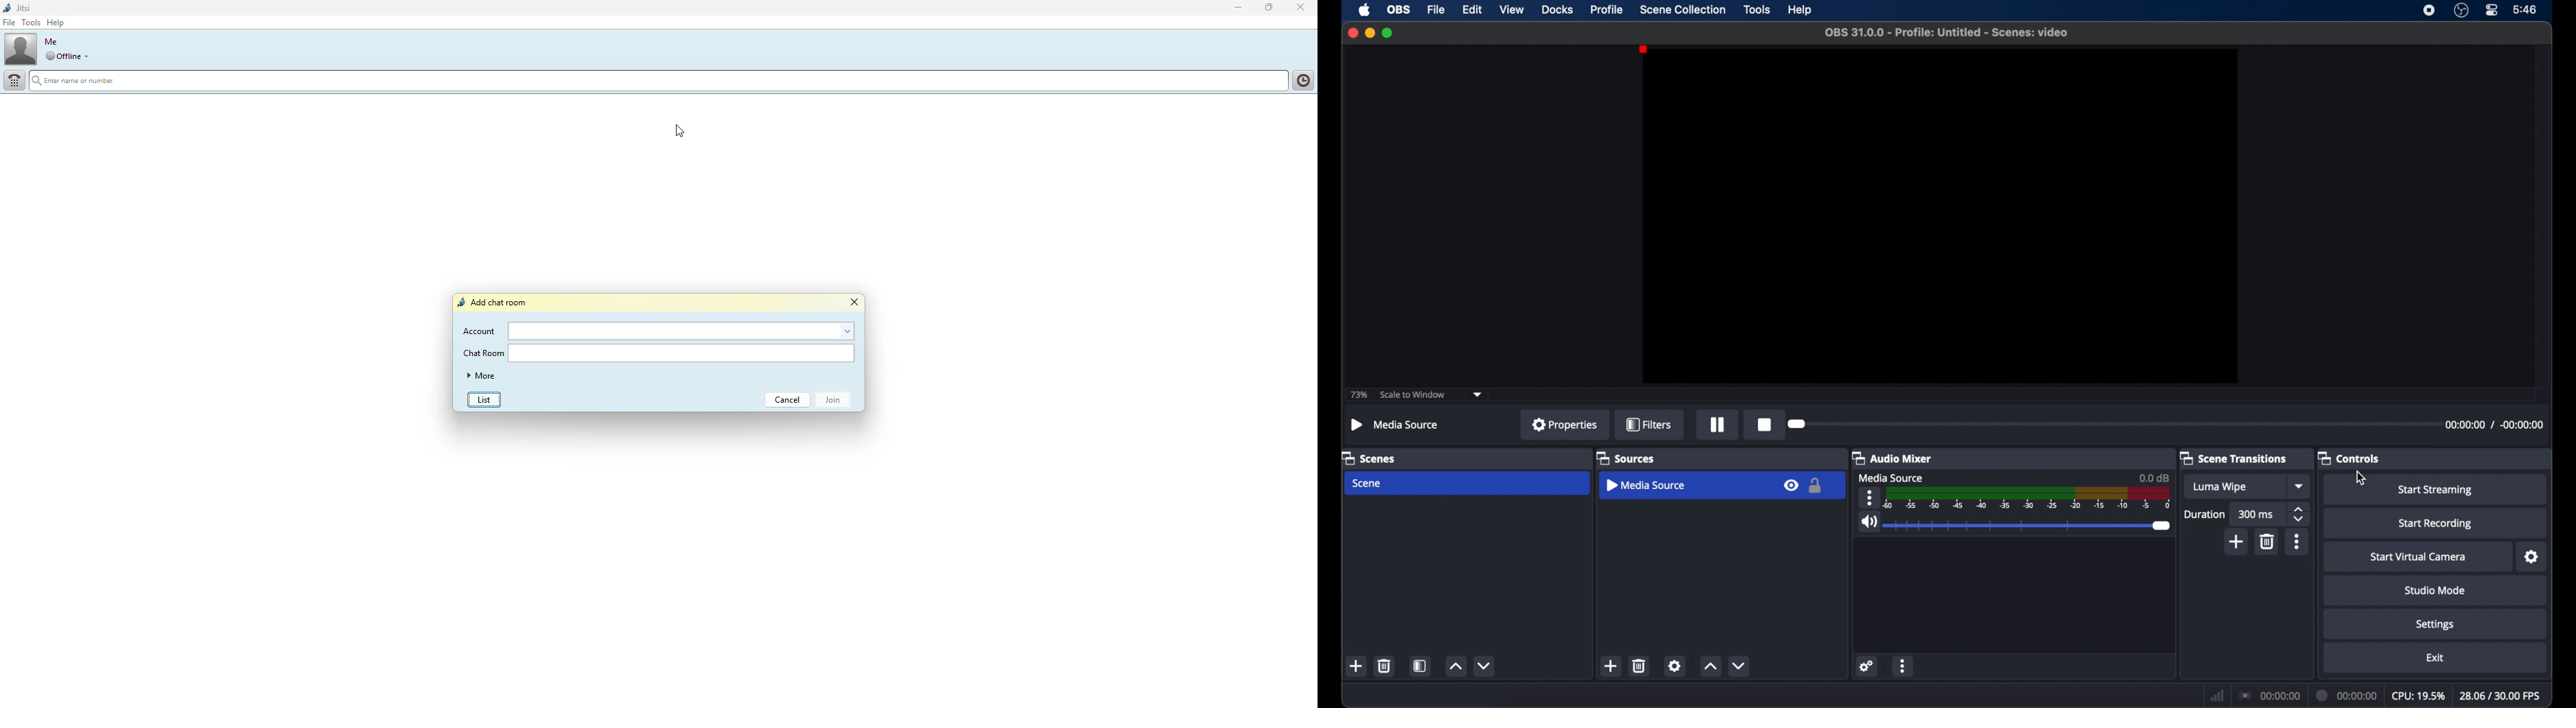 The height and width of the screenshot is (728, 2576). What do you see at coordinates (1411, 395) in the screenshot?
I see `scale to window` at bounding box center [1411, 395].